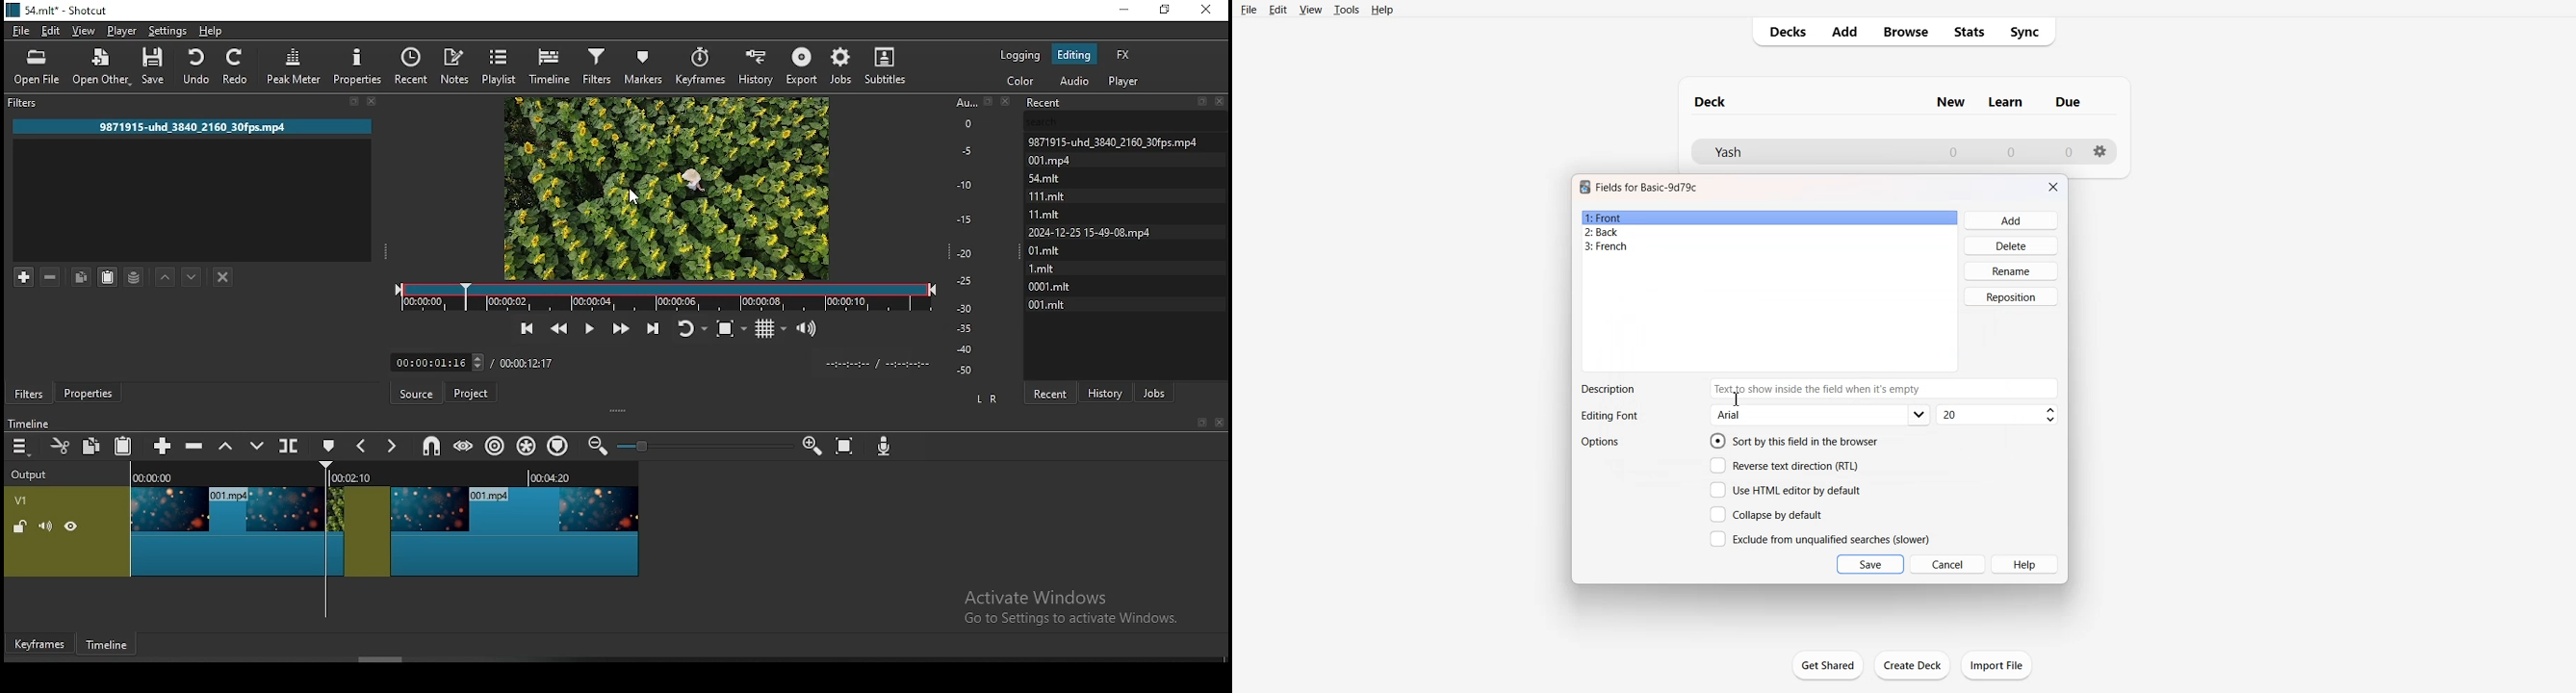  I want to click on deselect filter, so click(224, 278).